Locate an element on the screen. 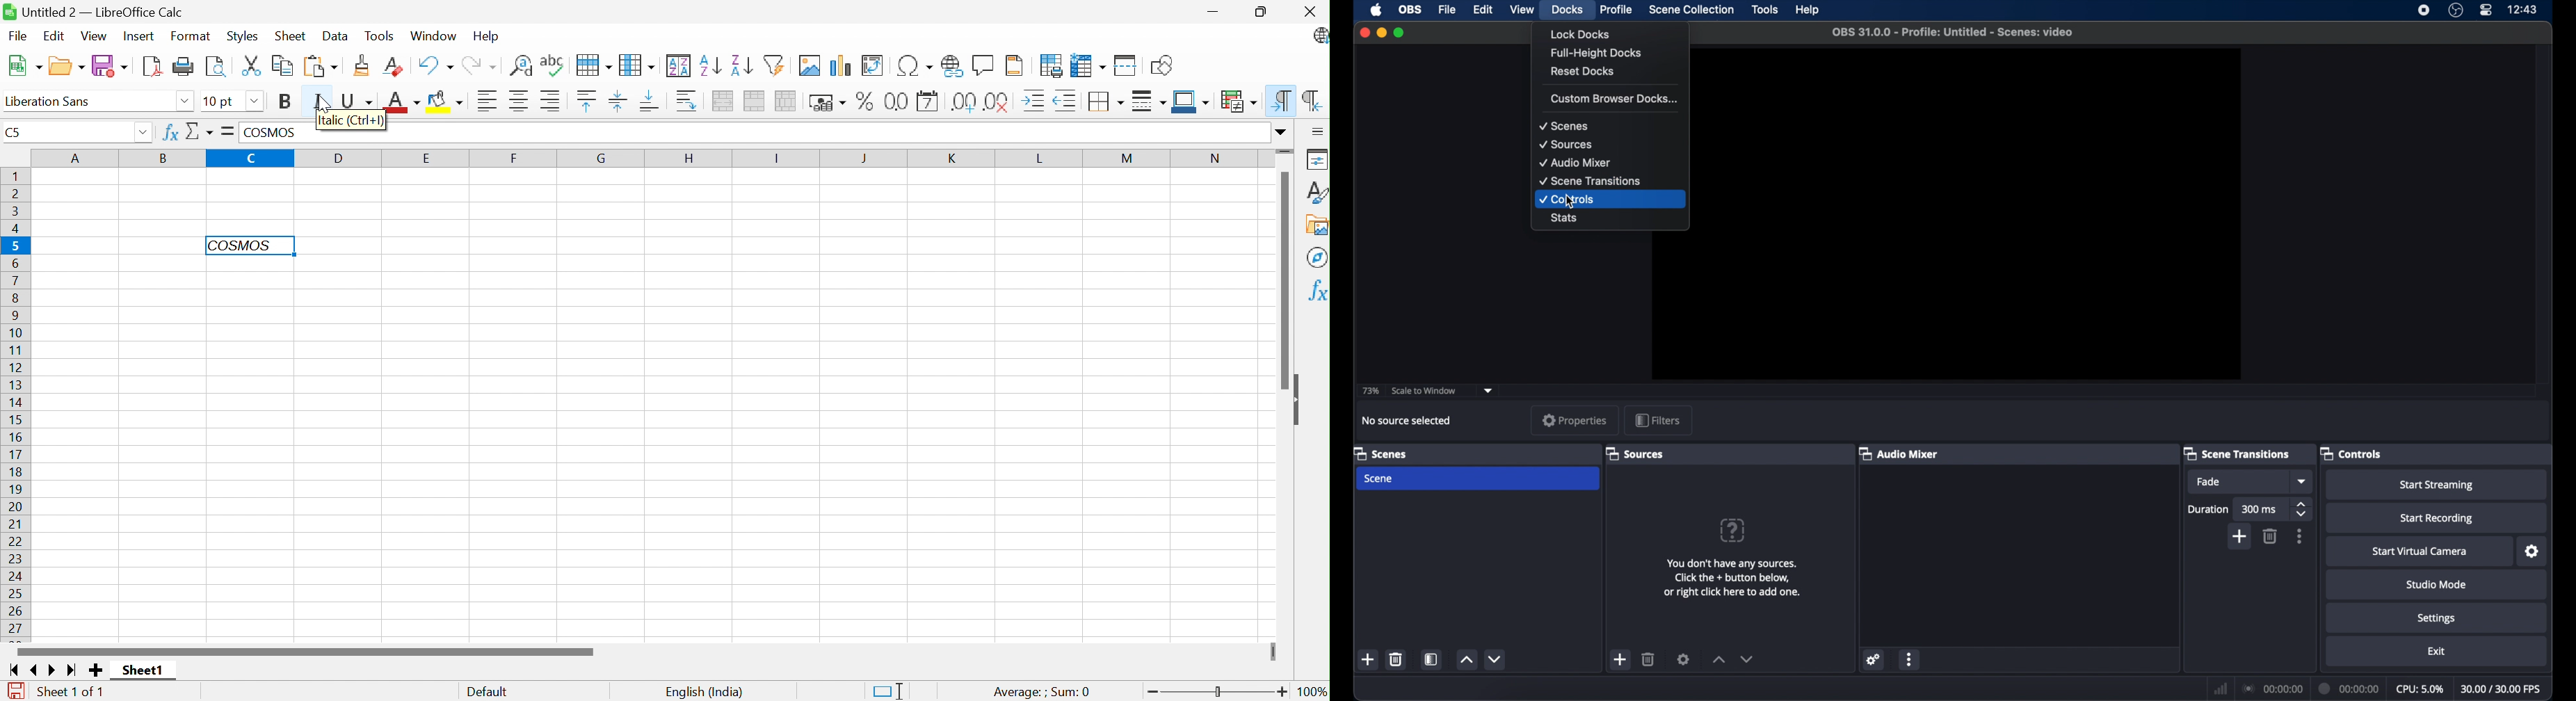 The height and width of the screenshot is (728, 2576). close is located at coordinates (1364, 32).